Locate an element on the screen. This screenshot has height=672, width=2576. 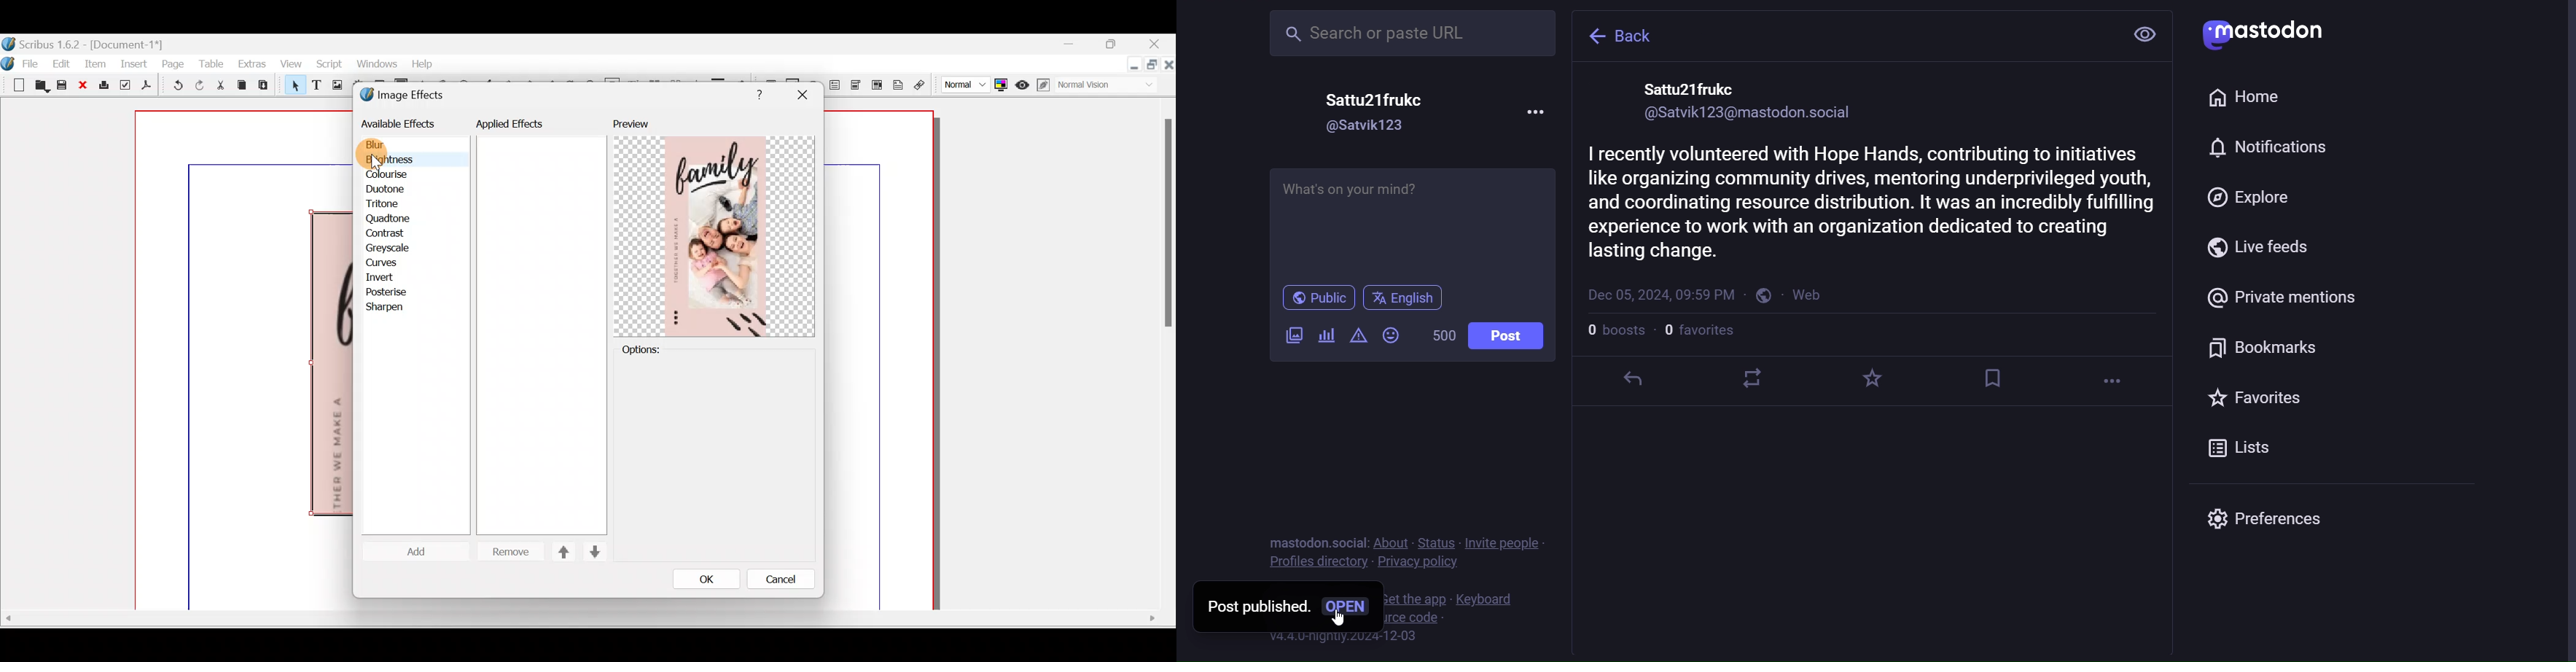
Paste is located at coordinates (266, 86).